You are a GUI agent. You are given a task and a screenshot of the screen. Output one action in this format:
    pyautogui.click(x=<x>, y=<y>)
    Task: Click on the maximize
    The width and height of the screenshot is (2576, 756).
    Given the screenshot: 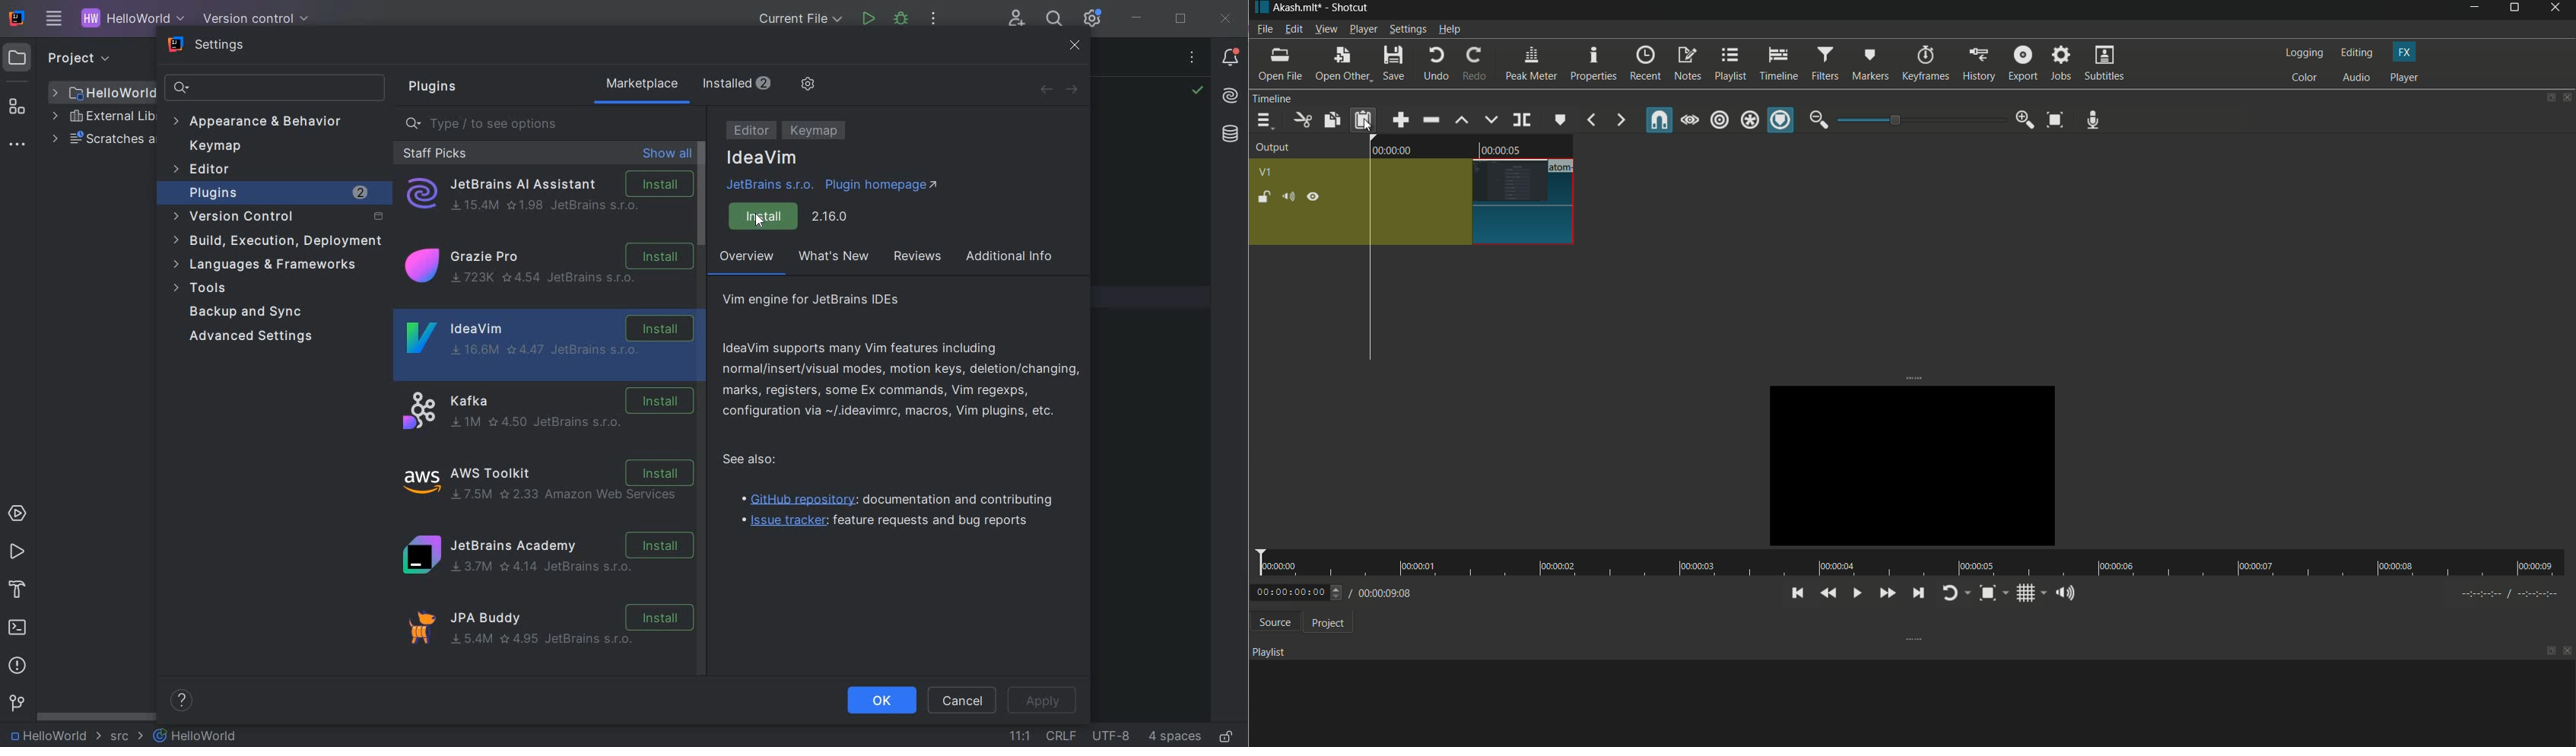 What is the action you would take?
    pyautogui.click(x=2516, y=10)
    